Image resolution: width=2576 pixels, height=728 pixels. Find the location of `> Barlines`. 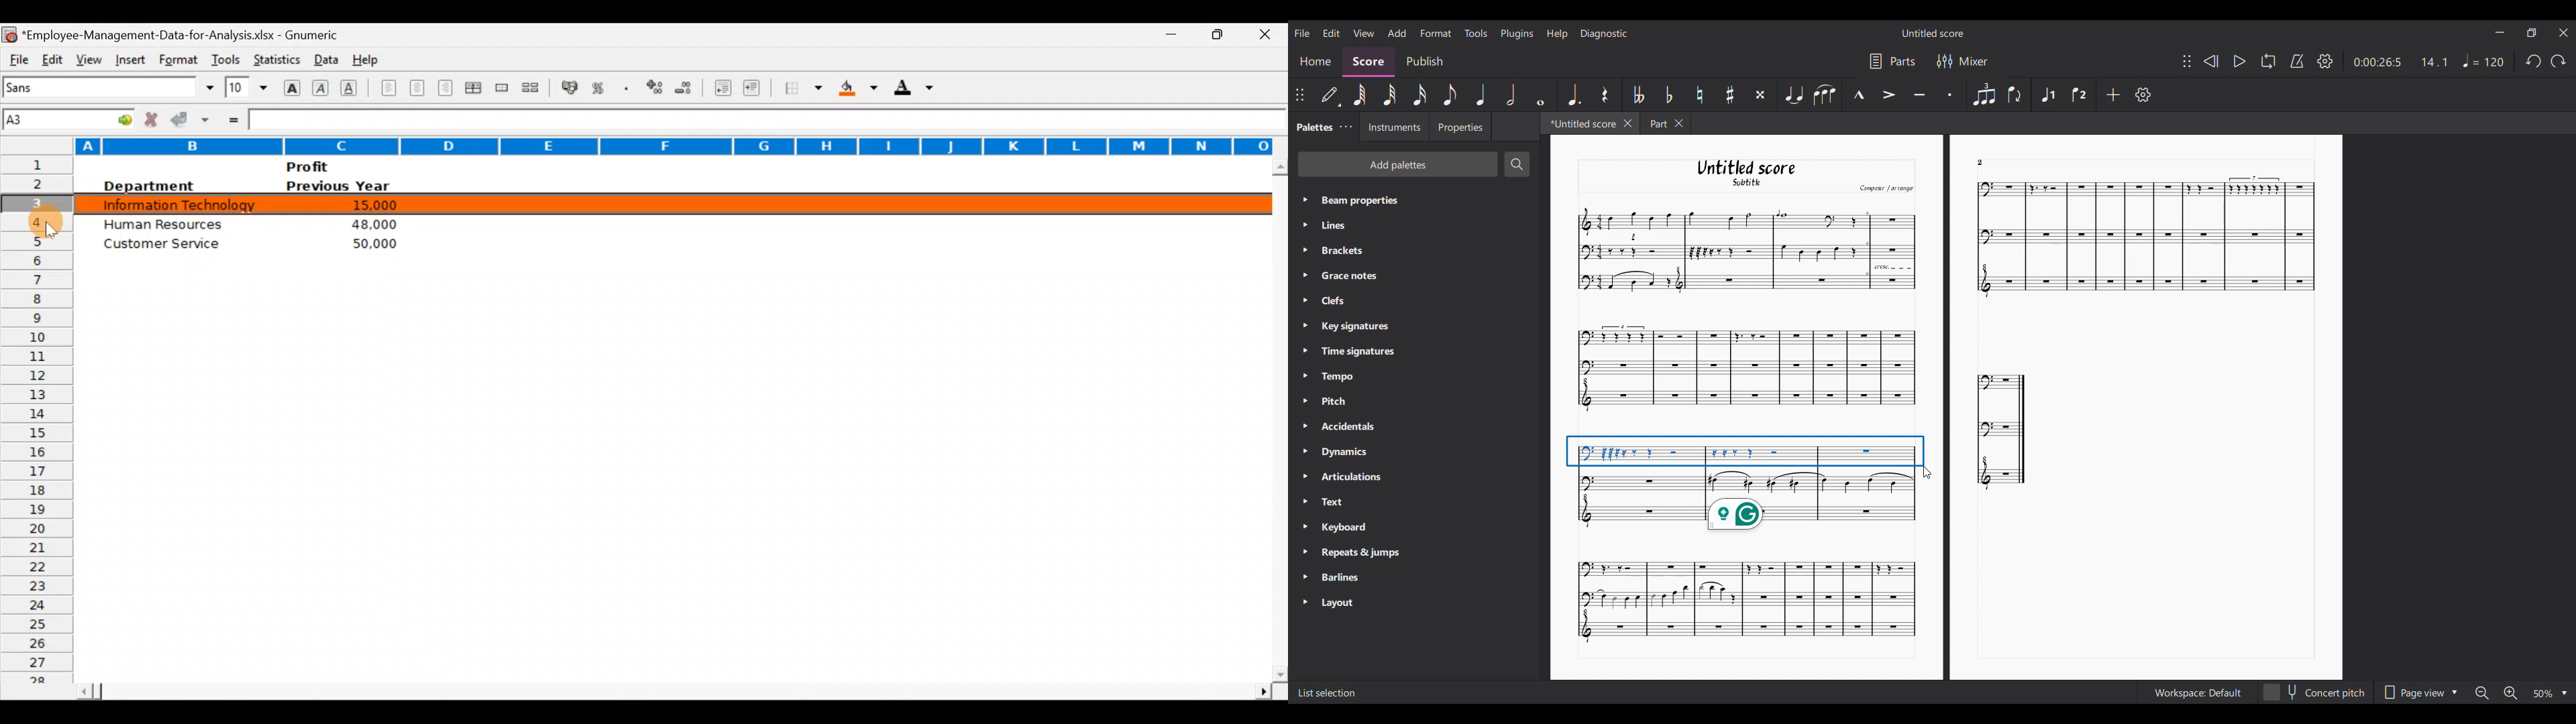

> Barlines is located at coordinates (1338, 578).